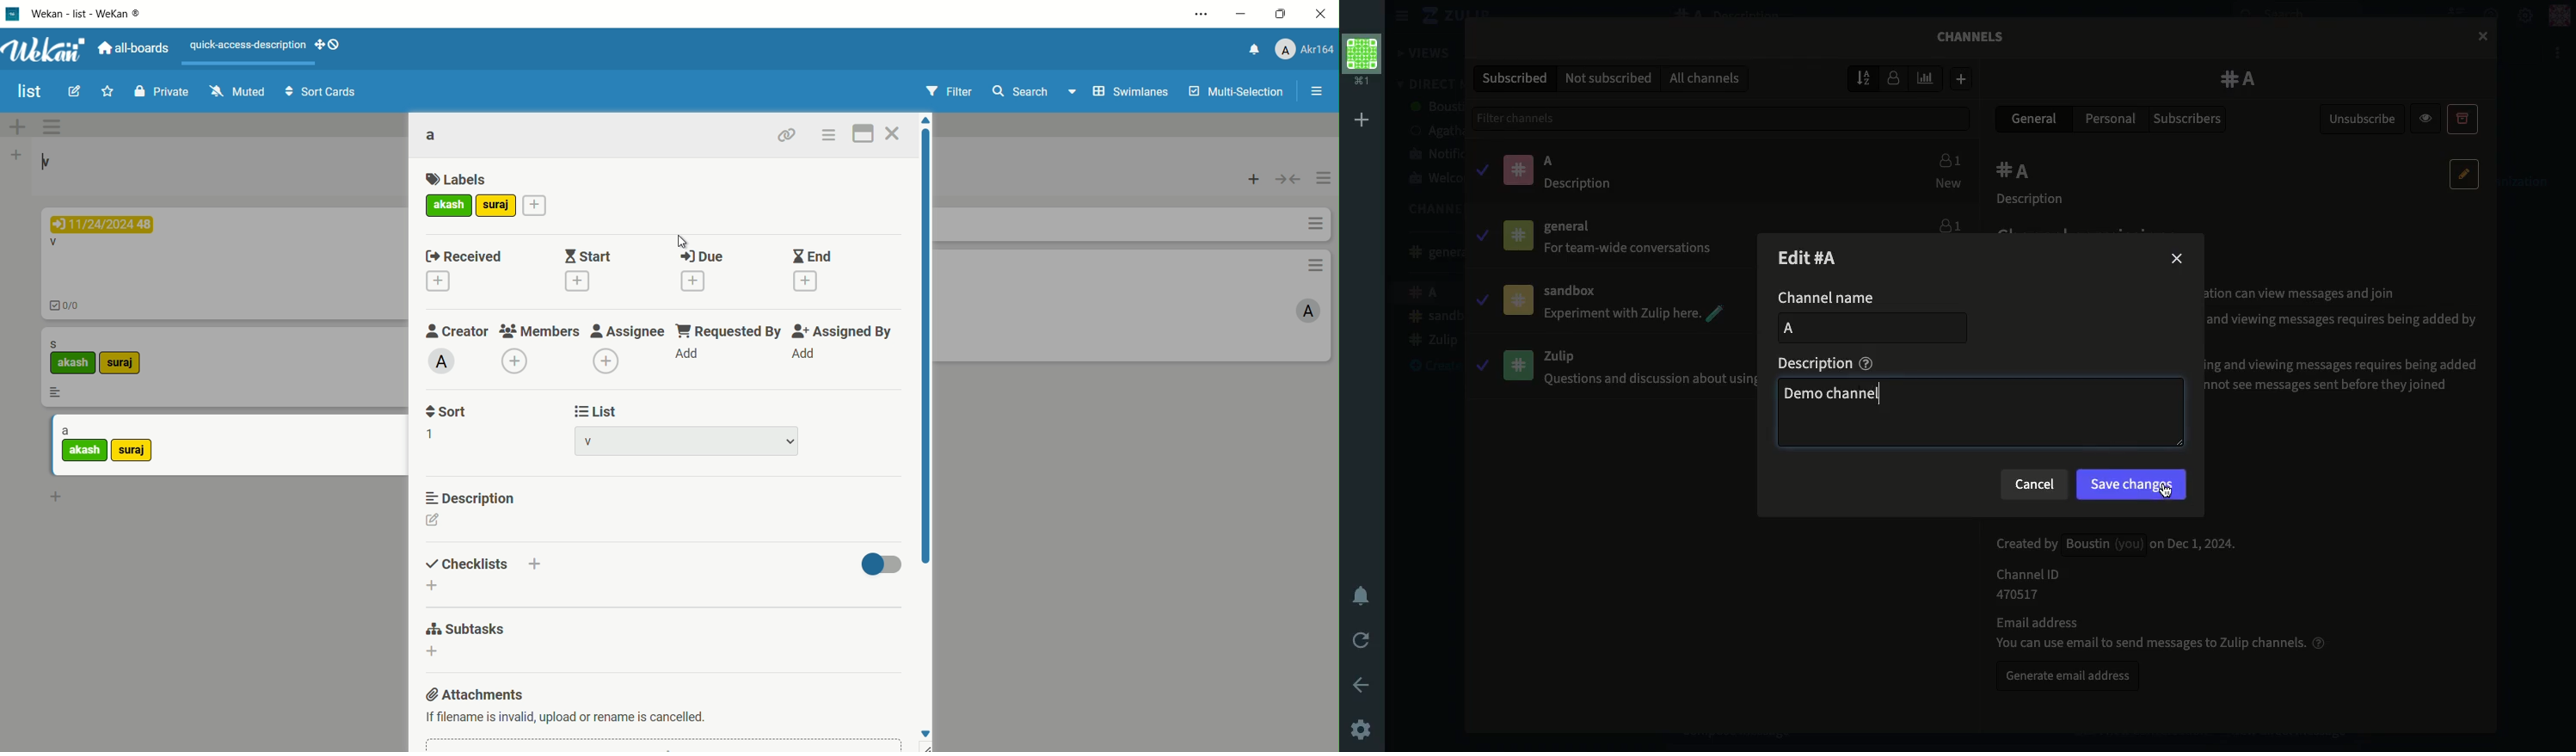 The height and width of the screenshot is (756, 2576). What do you see at coordinates (71, 305) in the screenshot?
I see `0/0` at bounding box center [71, 305].